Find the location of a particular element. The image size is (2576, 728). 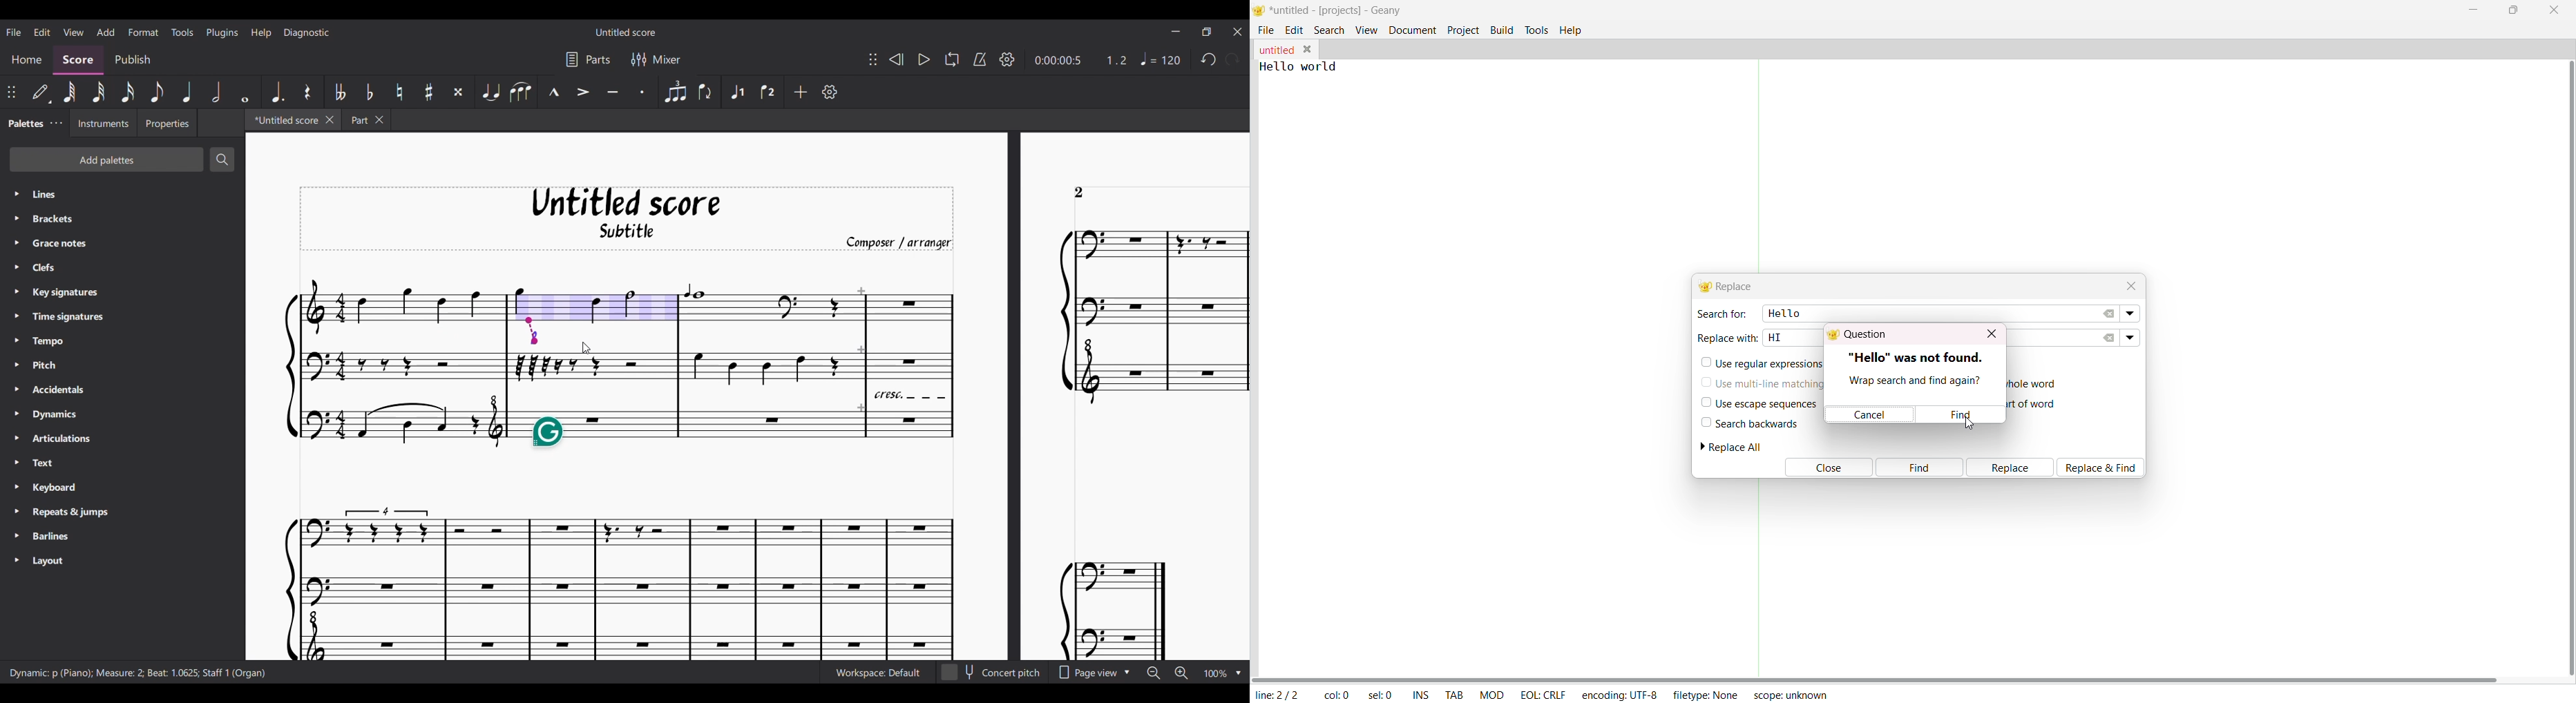

Search palette is located at coordinates (223, 159).